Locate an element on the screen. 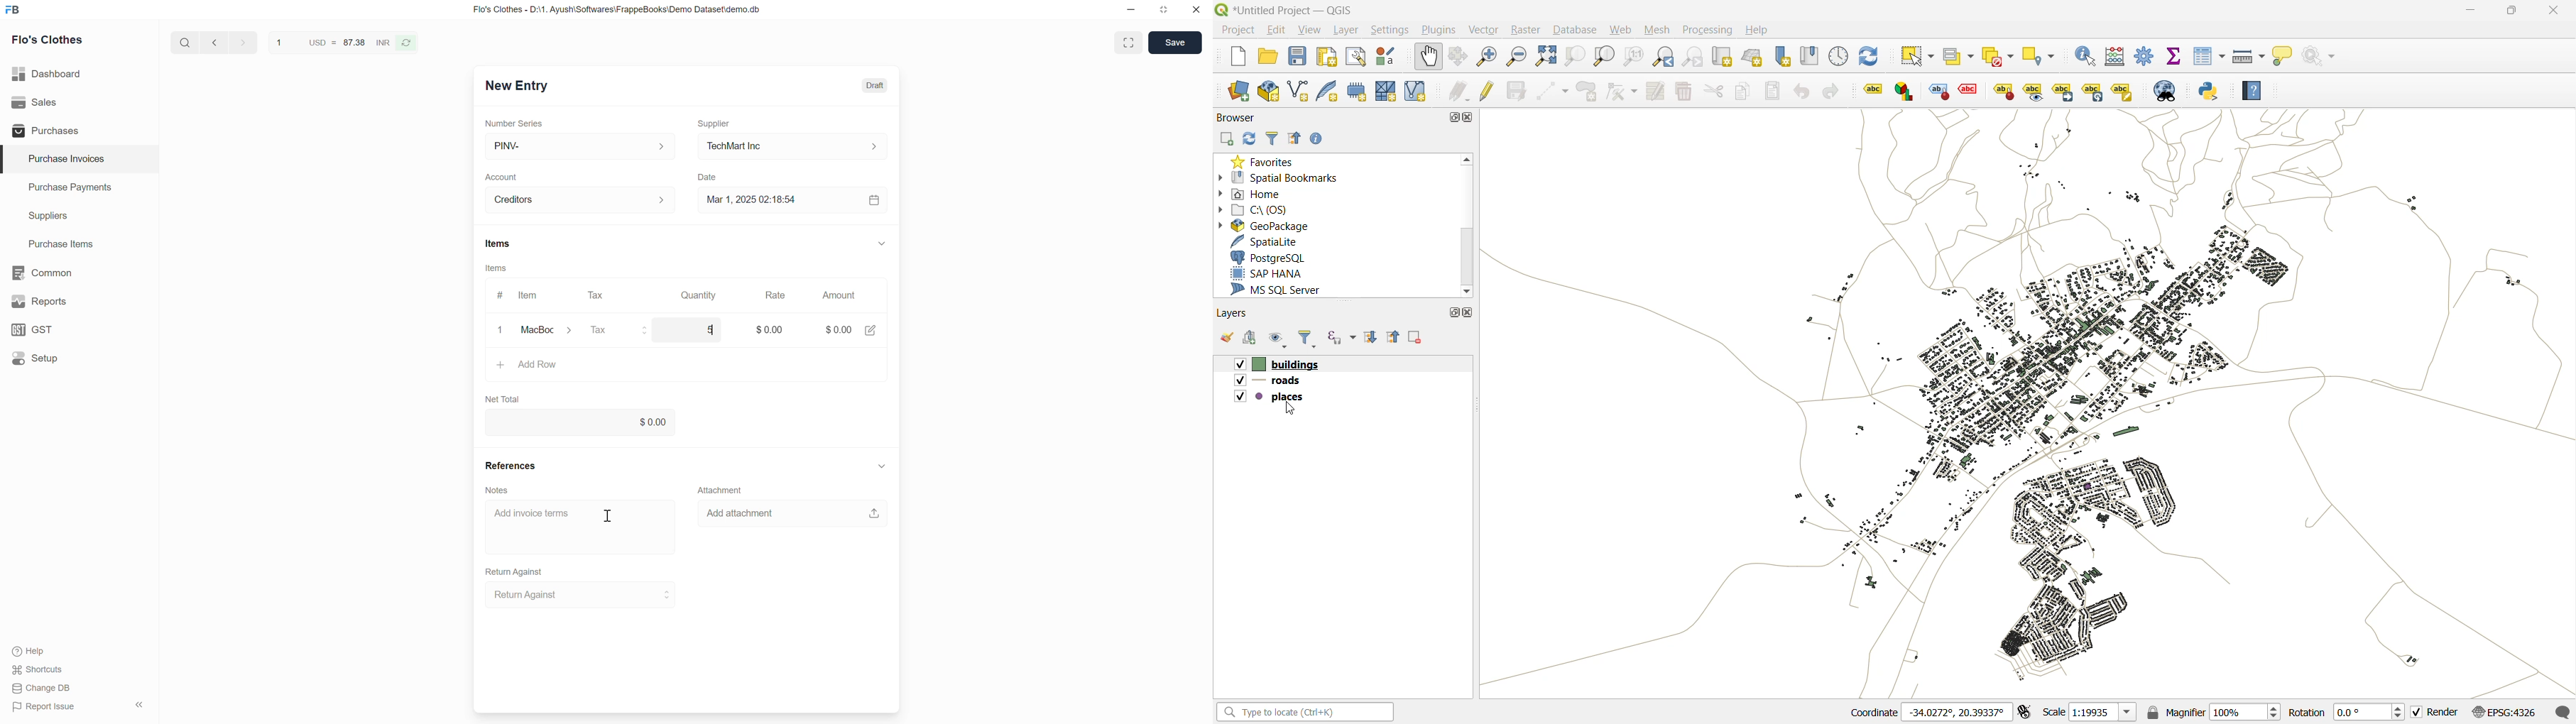 Image resolution: width=2576 pixels, height=728 pixels. Search is located at coordinates (185, 42).